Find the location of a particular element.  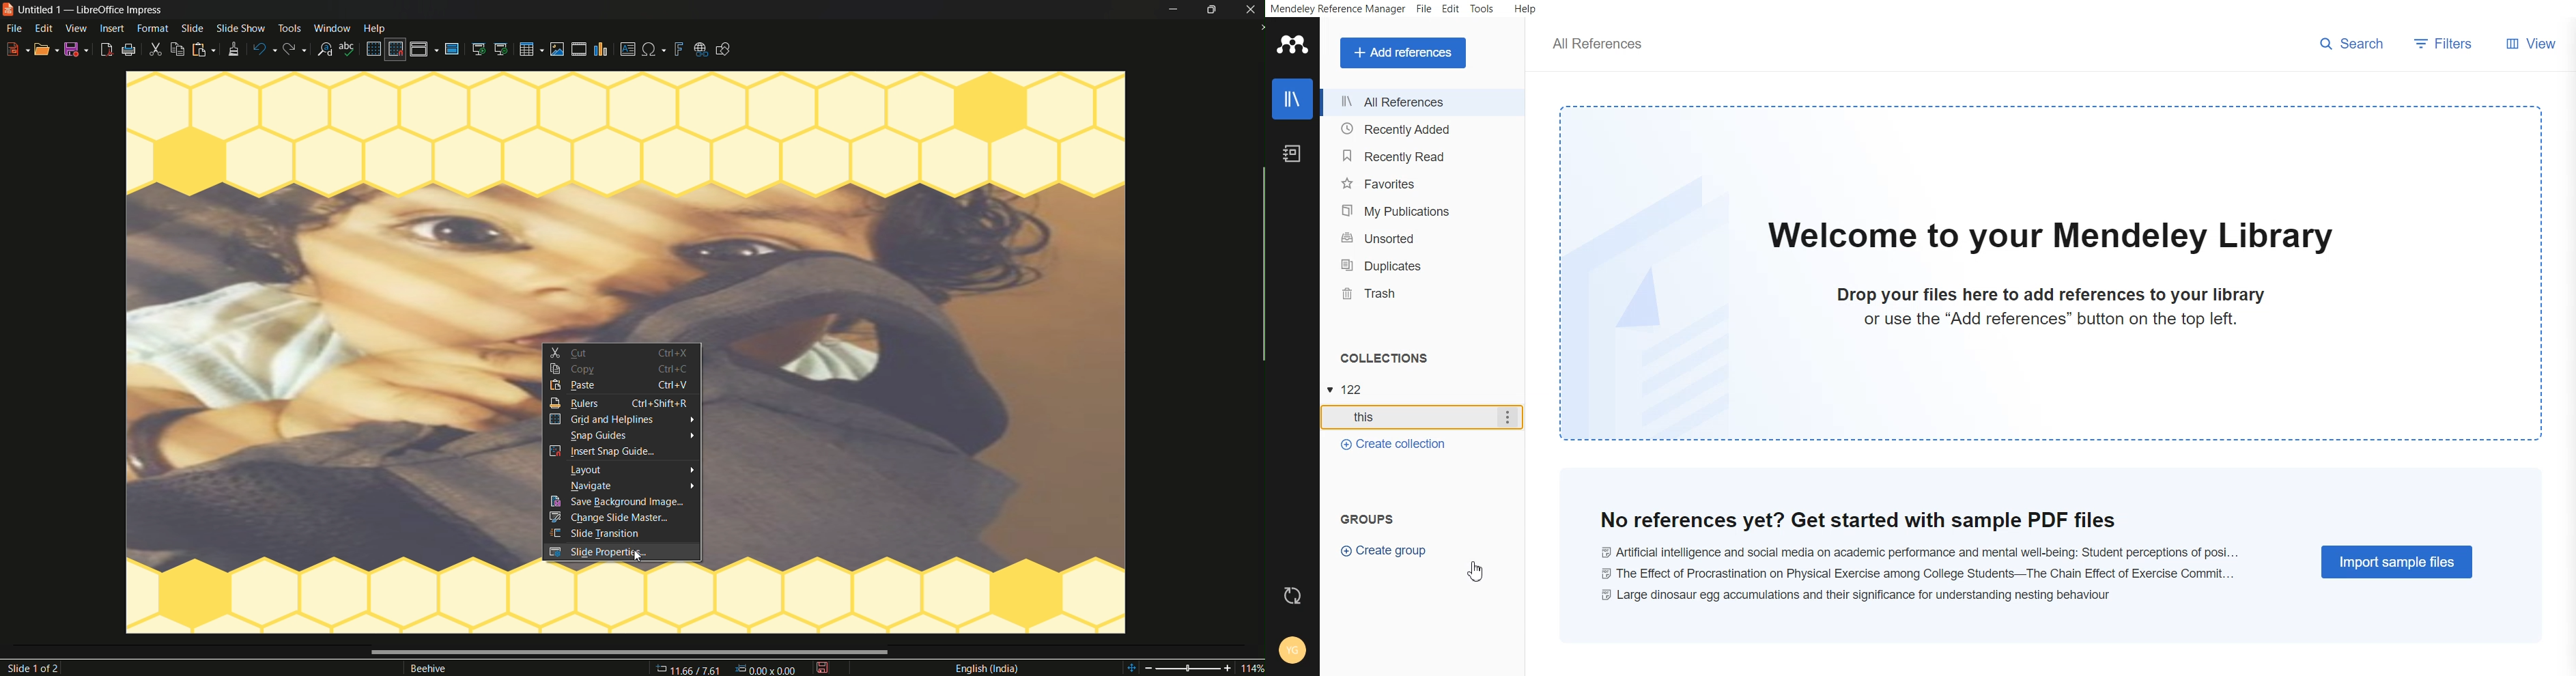

display views is located at coordinates (425, 49).